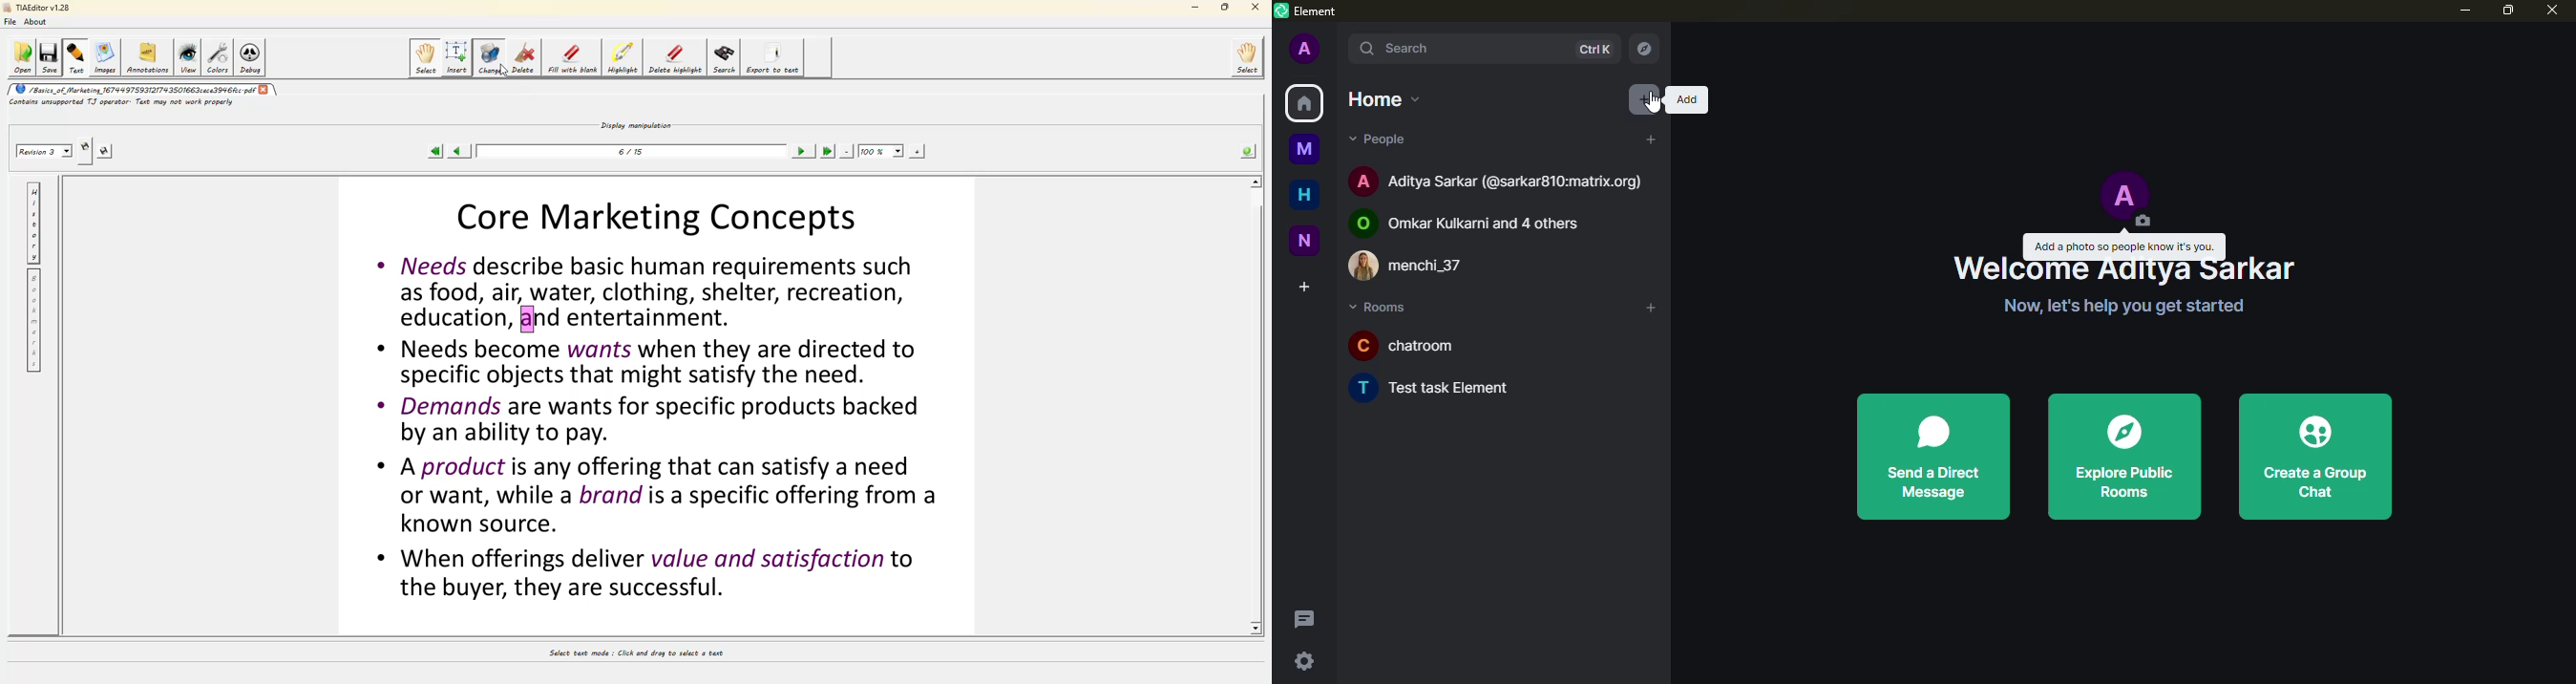 Image resolution: width=2576 pixels, height=700 pixels. Describe the element at coordinates (1407, 266) in the screenshot. I see `menchi_37` at that location.